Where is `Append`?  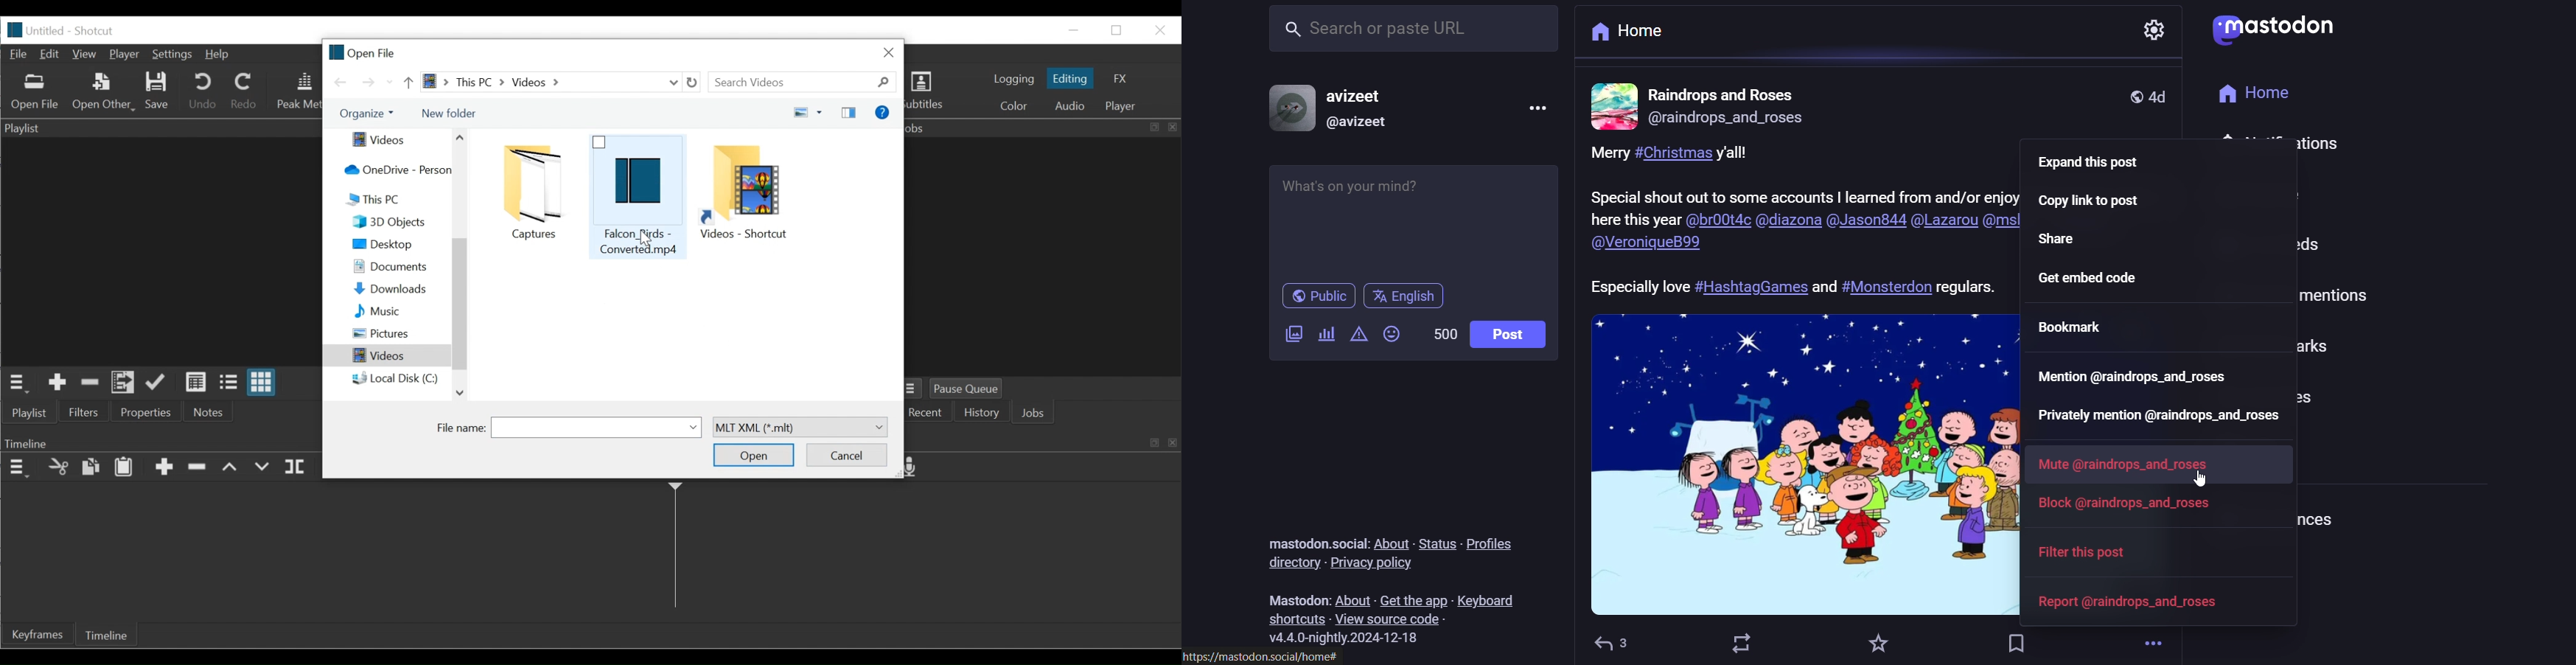
Append is located at coordinates (164, 469).